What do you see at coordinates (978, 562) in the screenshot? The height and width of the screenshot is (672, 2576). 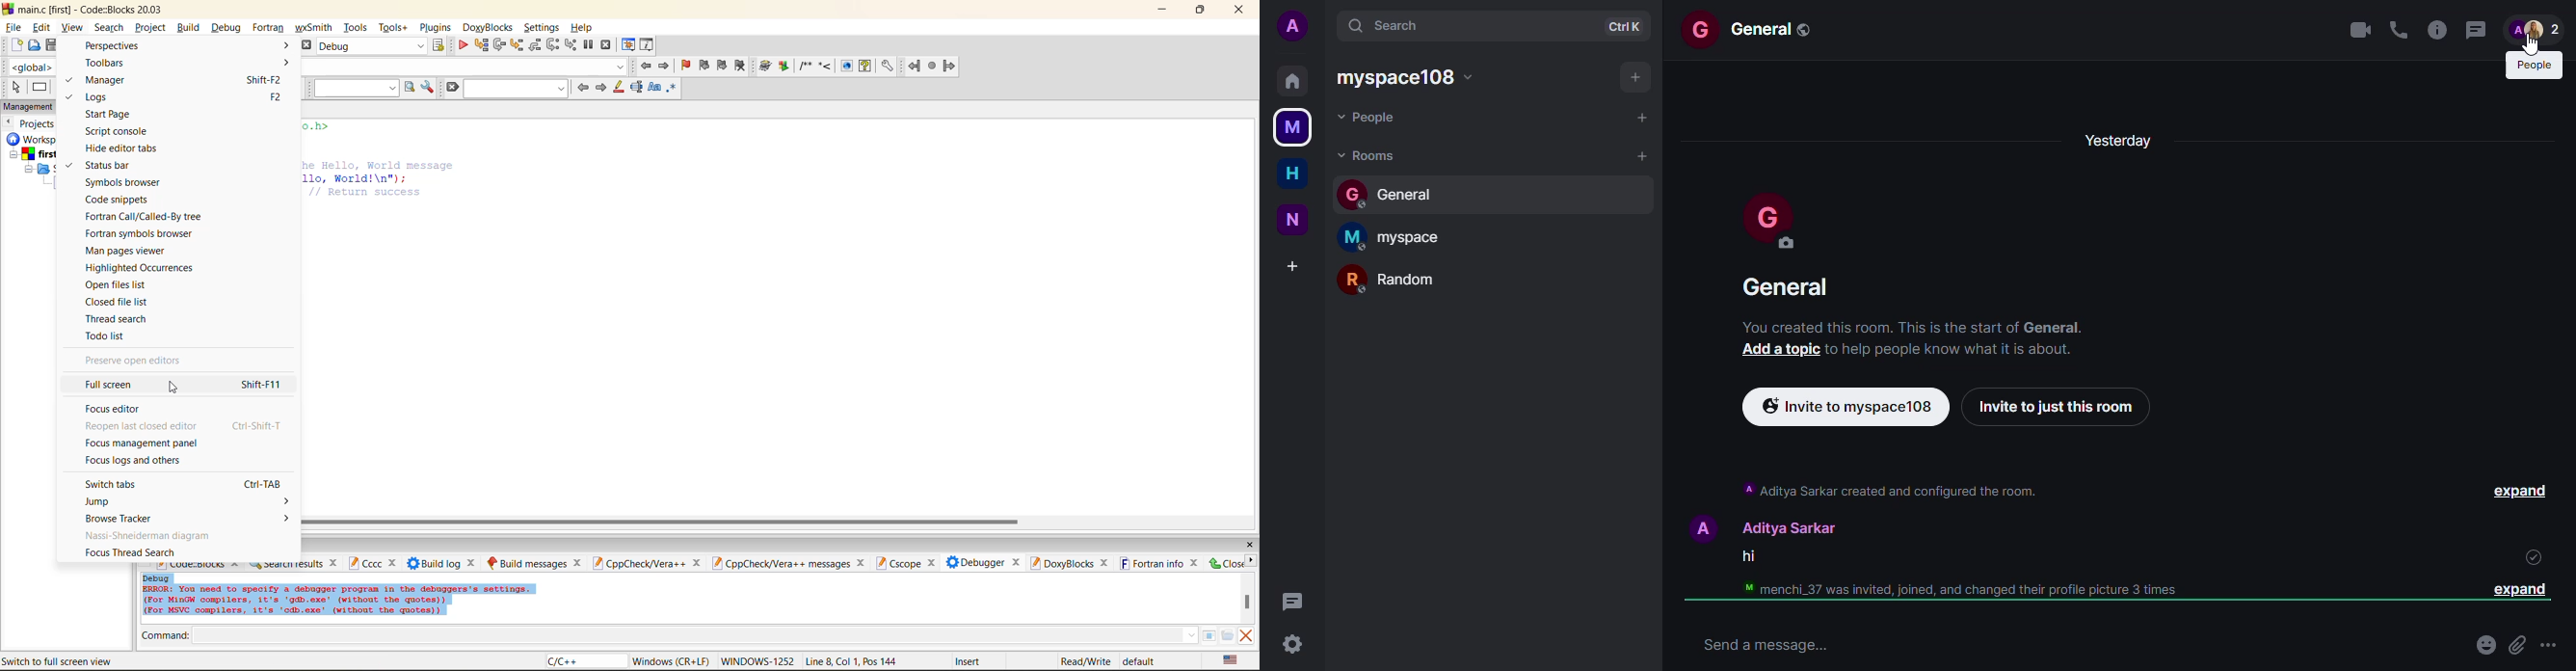 I see `debugger` at bounding box center [978, 562].